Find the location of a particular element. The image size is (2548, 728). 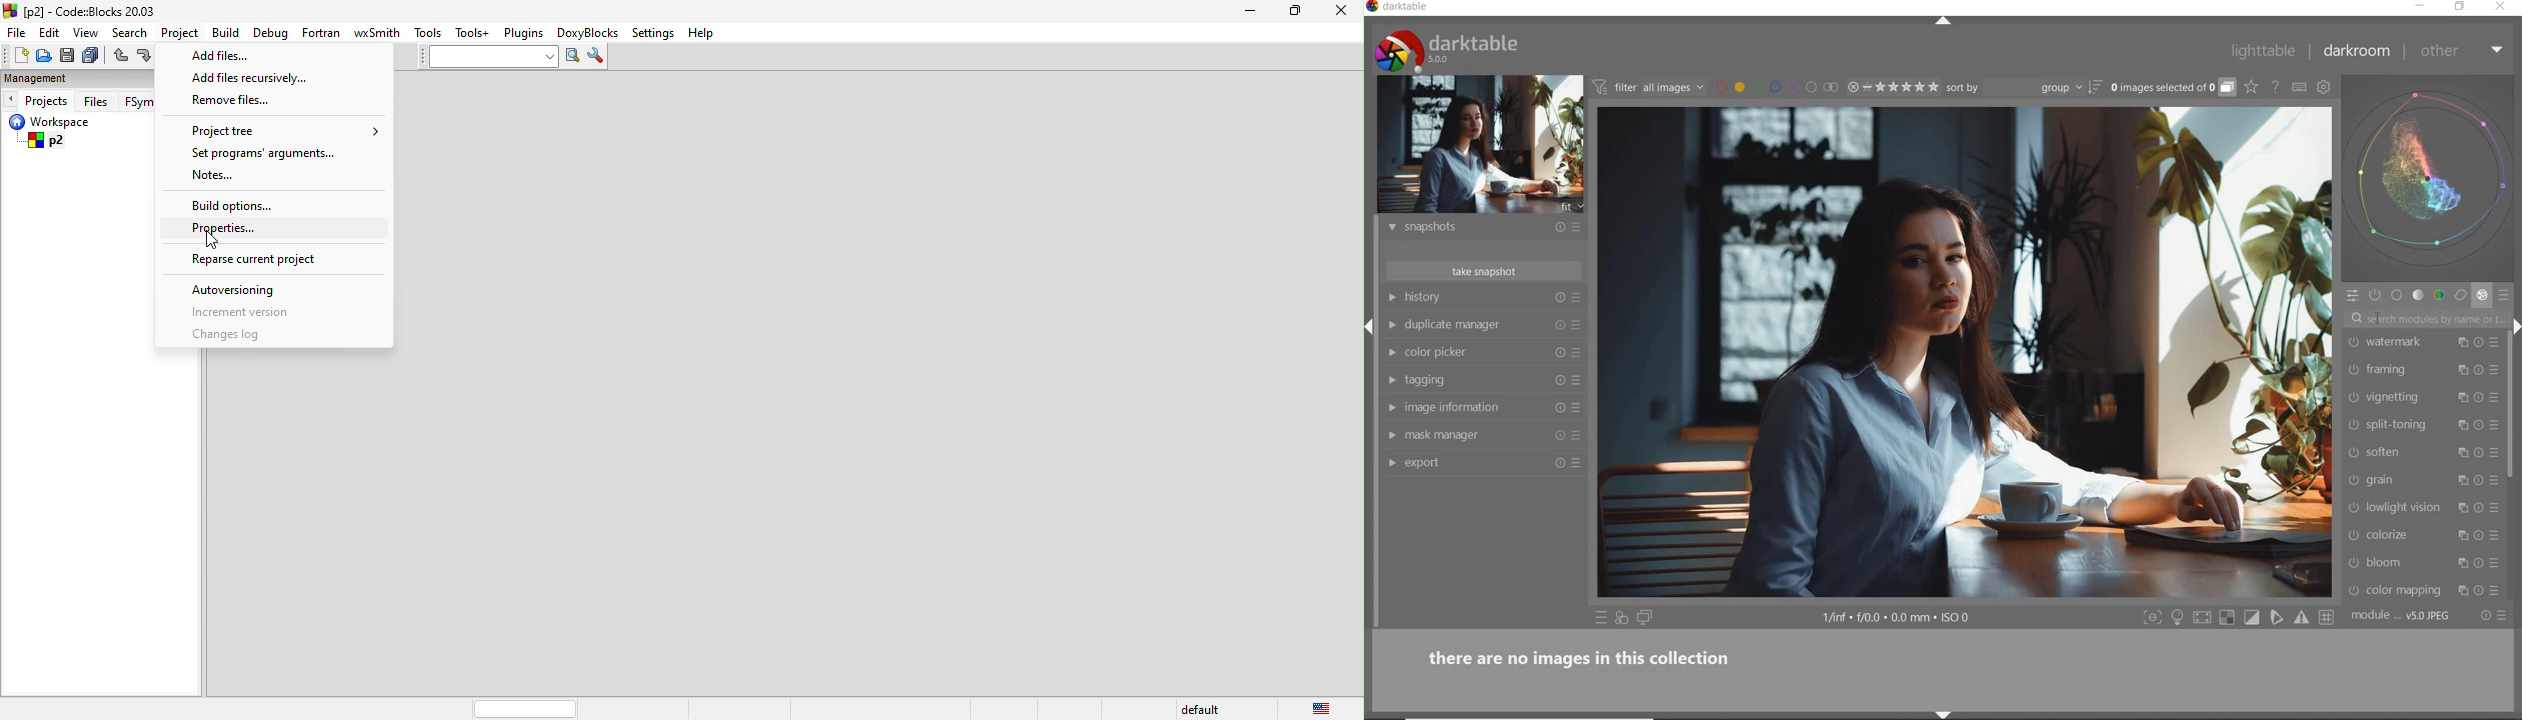

reset is located at coordinates (2481, 399).